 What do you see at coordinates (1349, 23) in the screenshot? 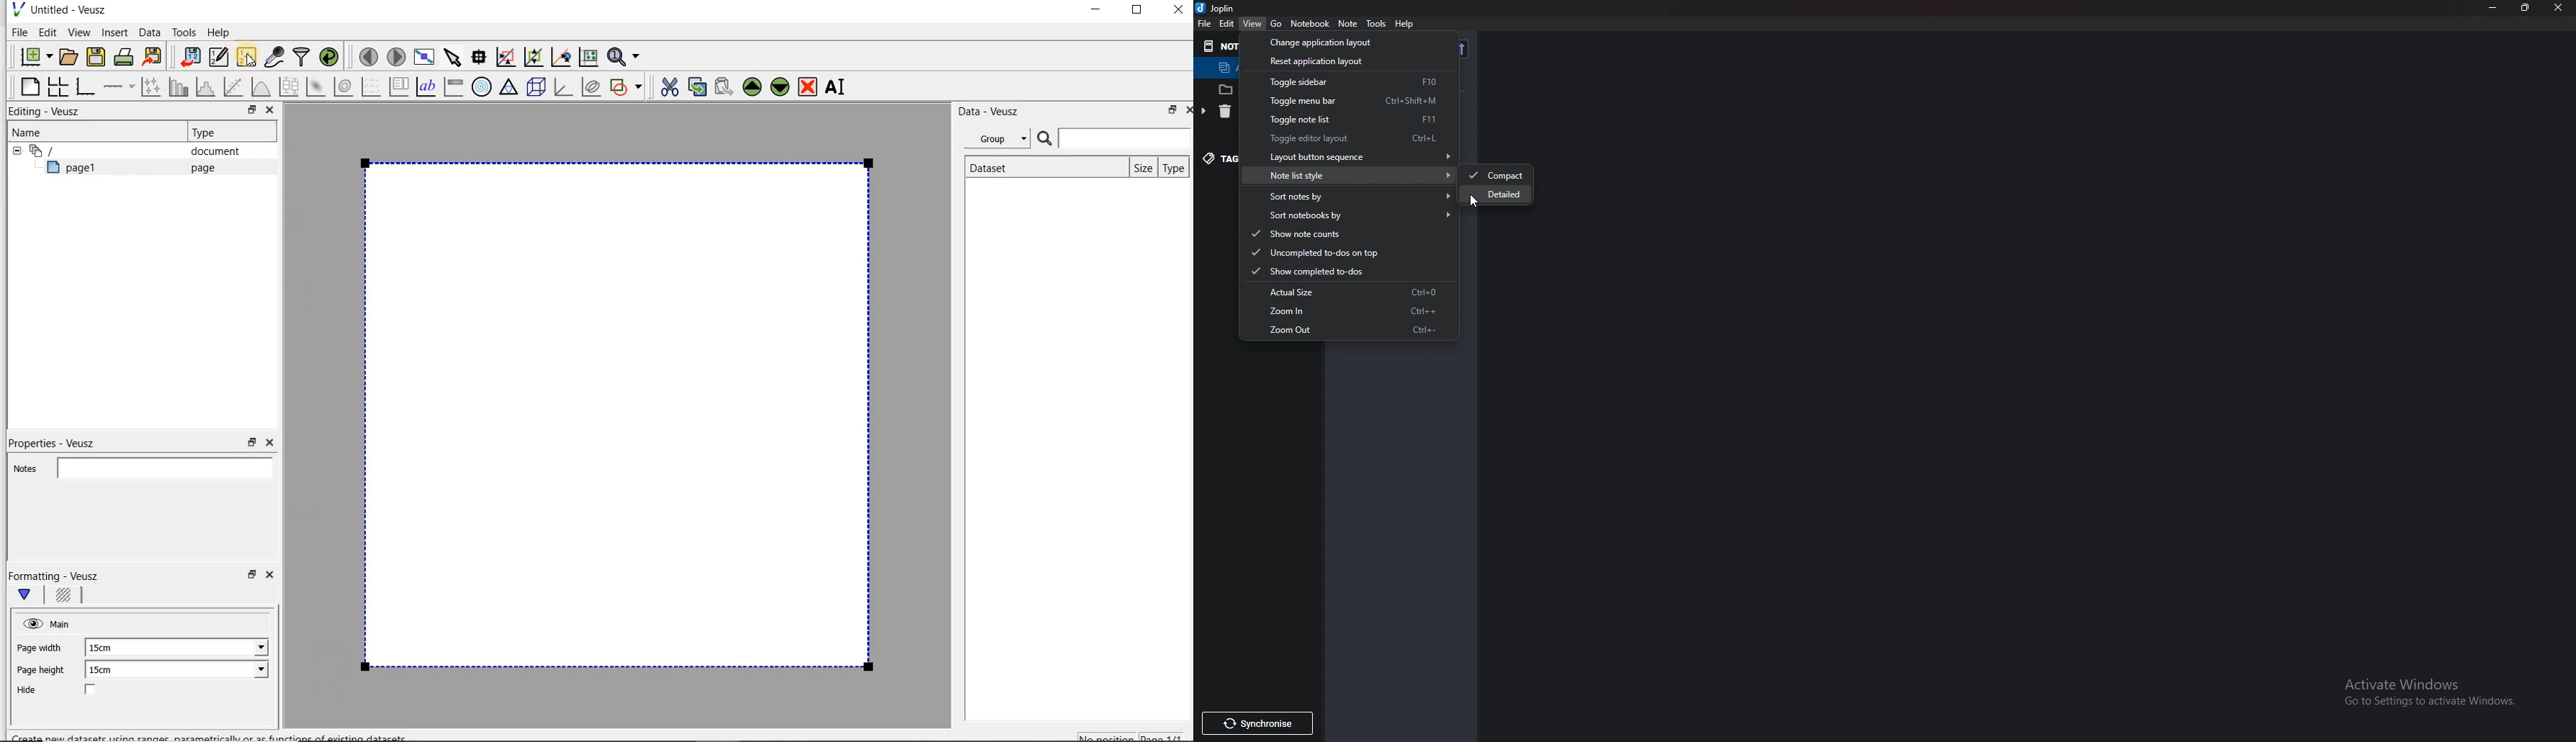
I see `Note` at bounding box center [1349, 23].